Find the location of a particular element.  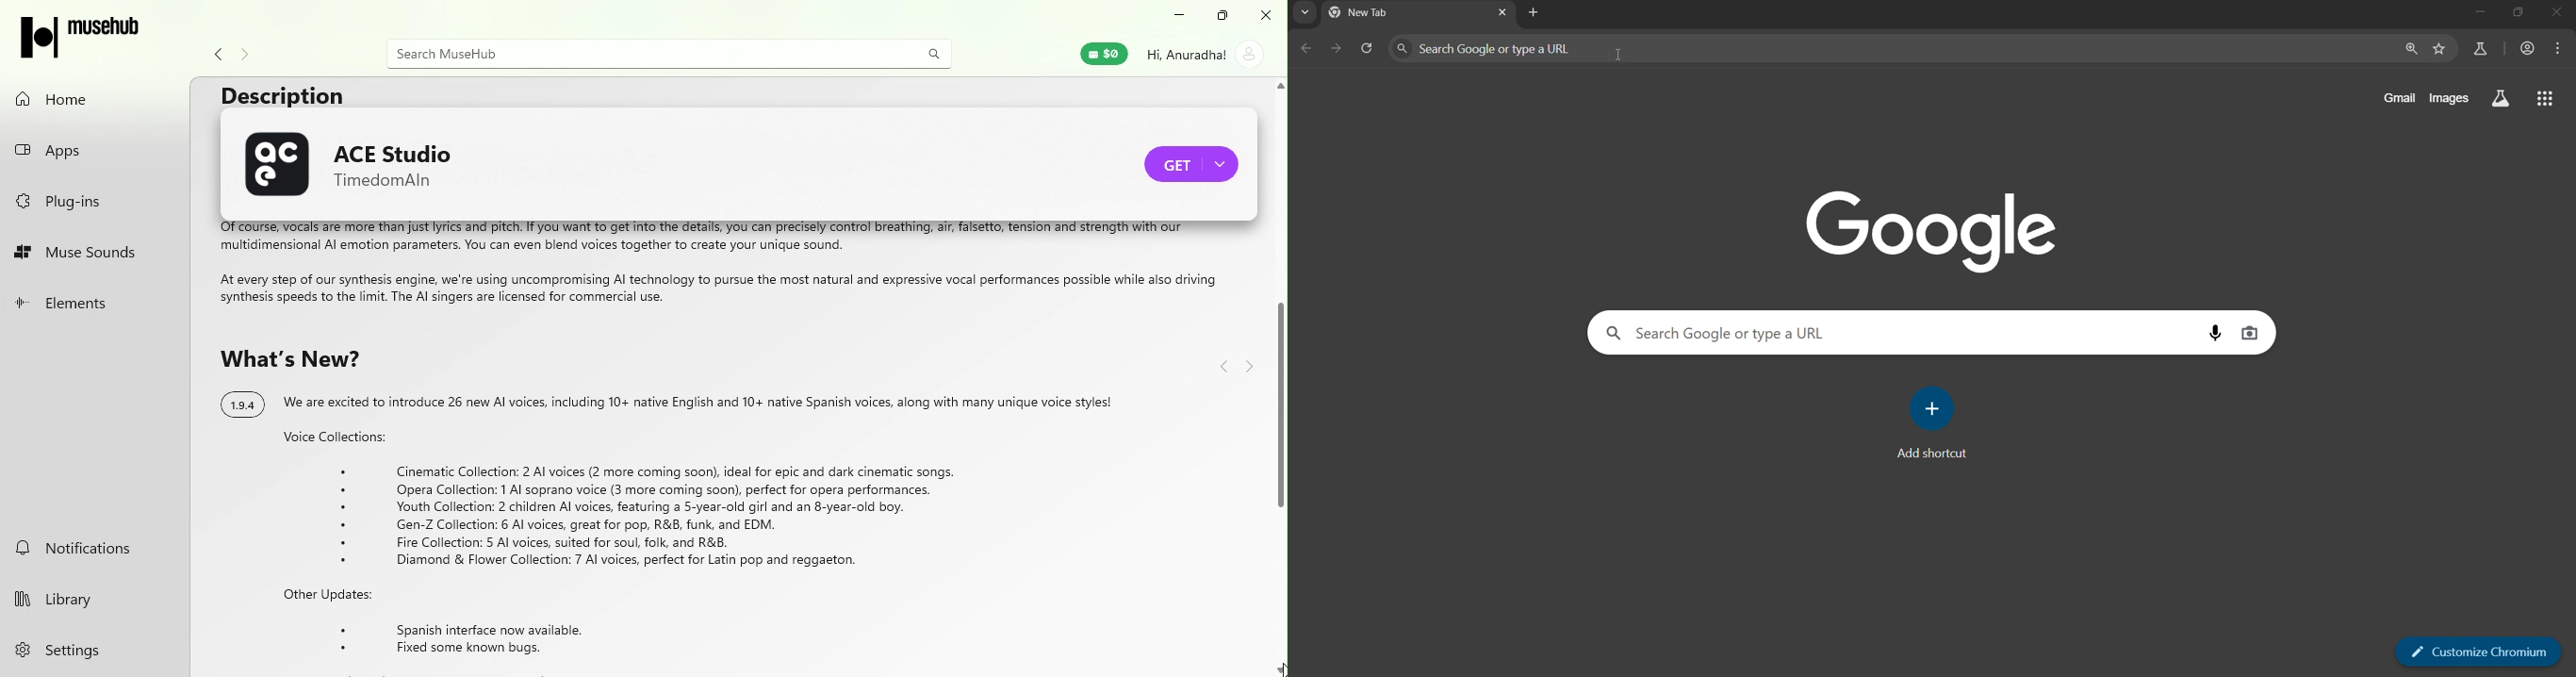

notifications is located at coordinates (92, 549).